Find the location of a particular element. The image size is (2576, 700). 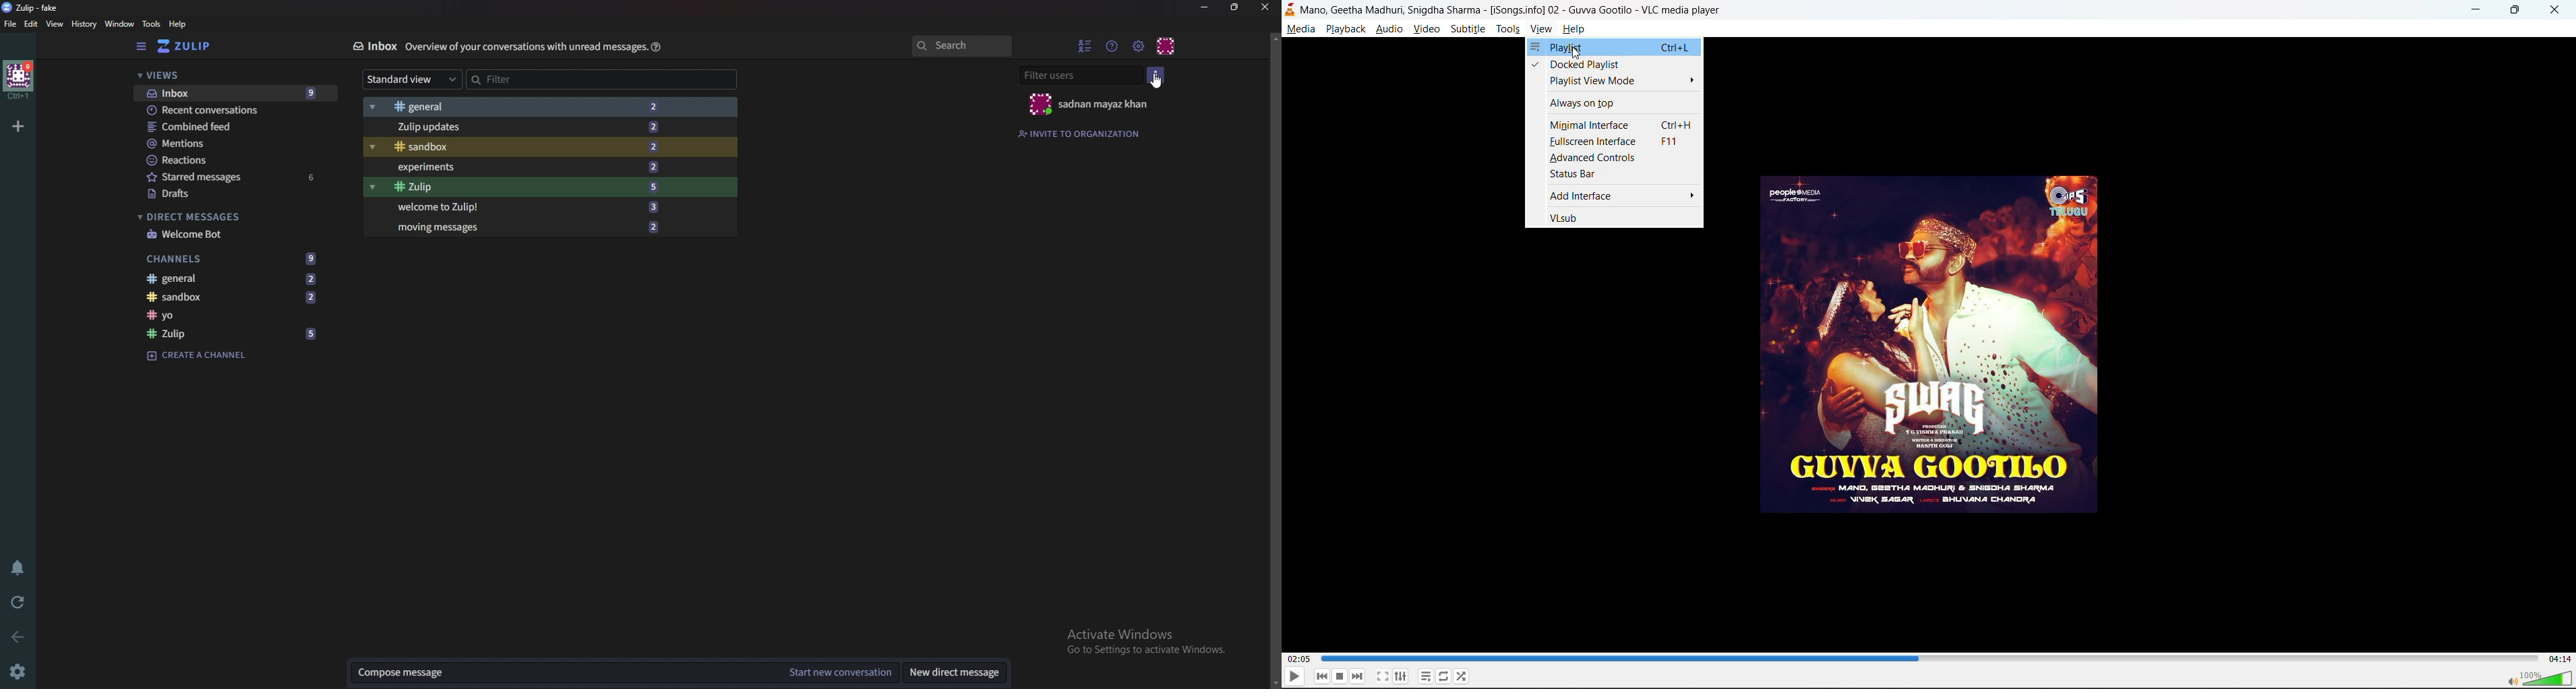

Compose message is located at coordinates (563, 672).